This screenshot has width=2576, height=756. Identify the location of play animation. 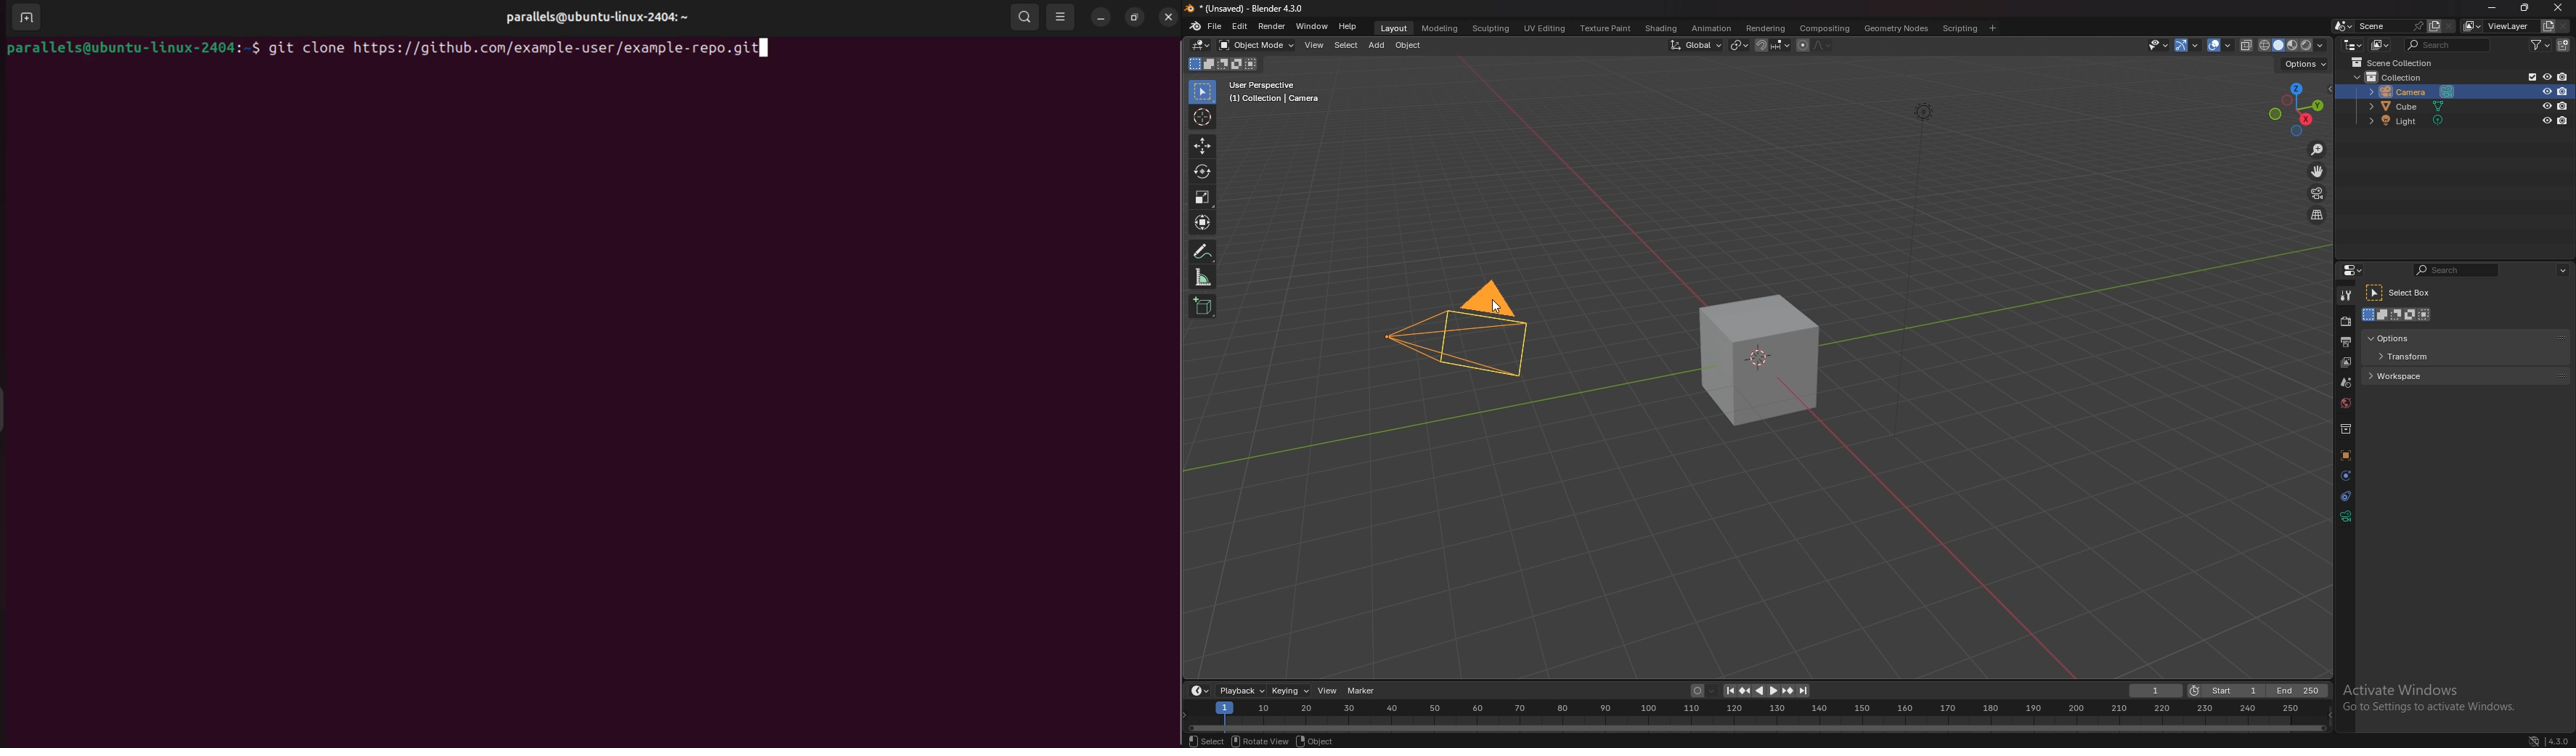
(1767, 691).